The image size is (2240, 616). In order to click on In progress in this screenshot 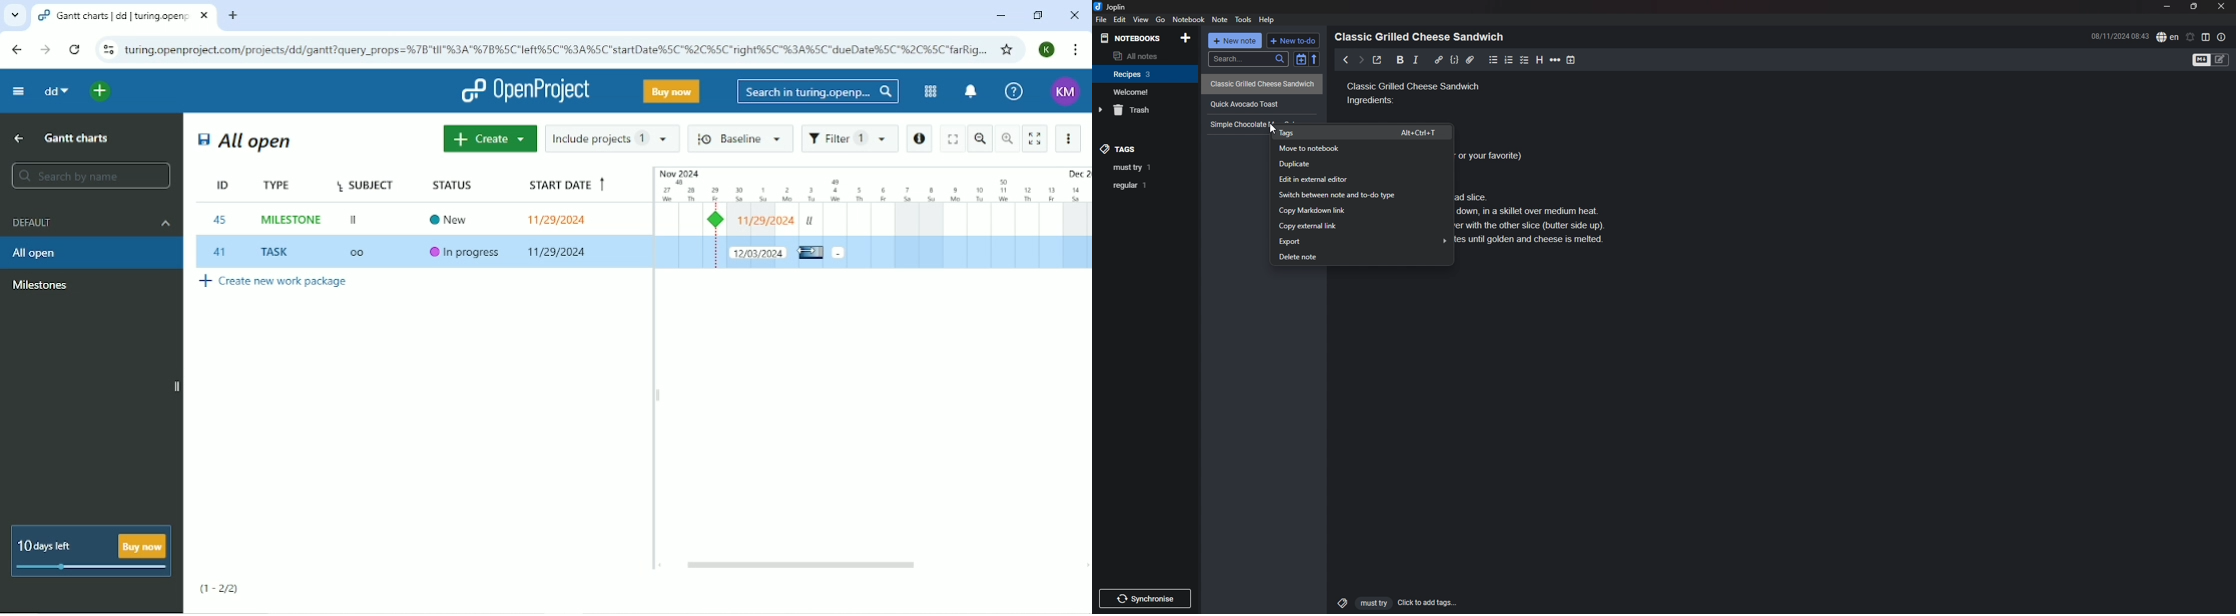, I will do `click(466, 253)`.